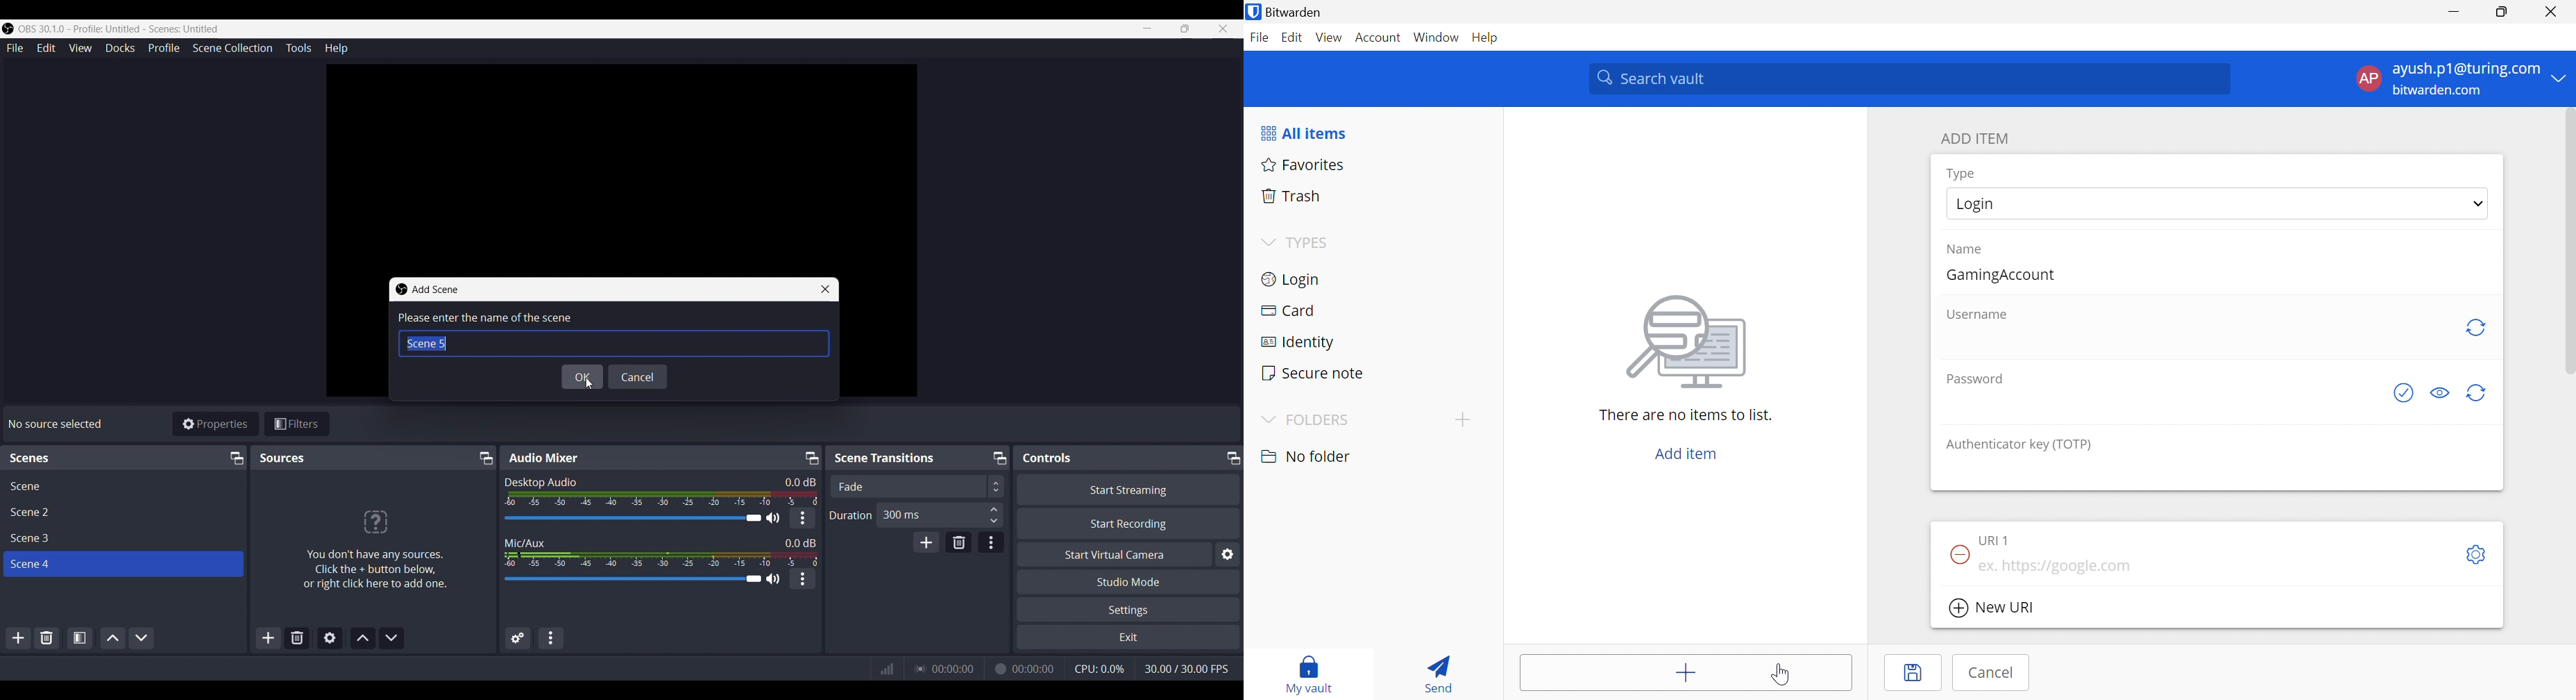 Image resolution: width=2576 pixels, height=700 pixels. Describe the element at coordinates (1192, 670) in the screenshot. I see `30.00/30.00 FPS` at that location.